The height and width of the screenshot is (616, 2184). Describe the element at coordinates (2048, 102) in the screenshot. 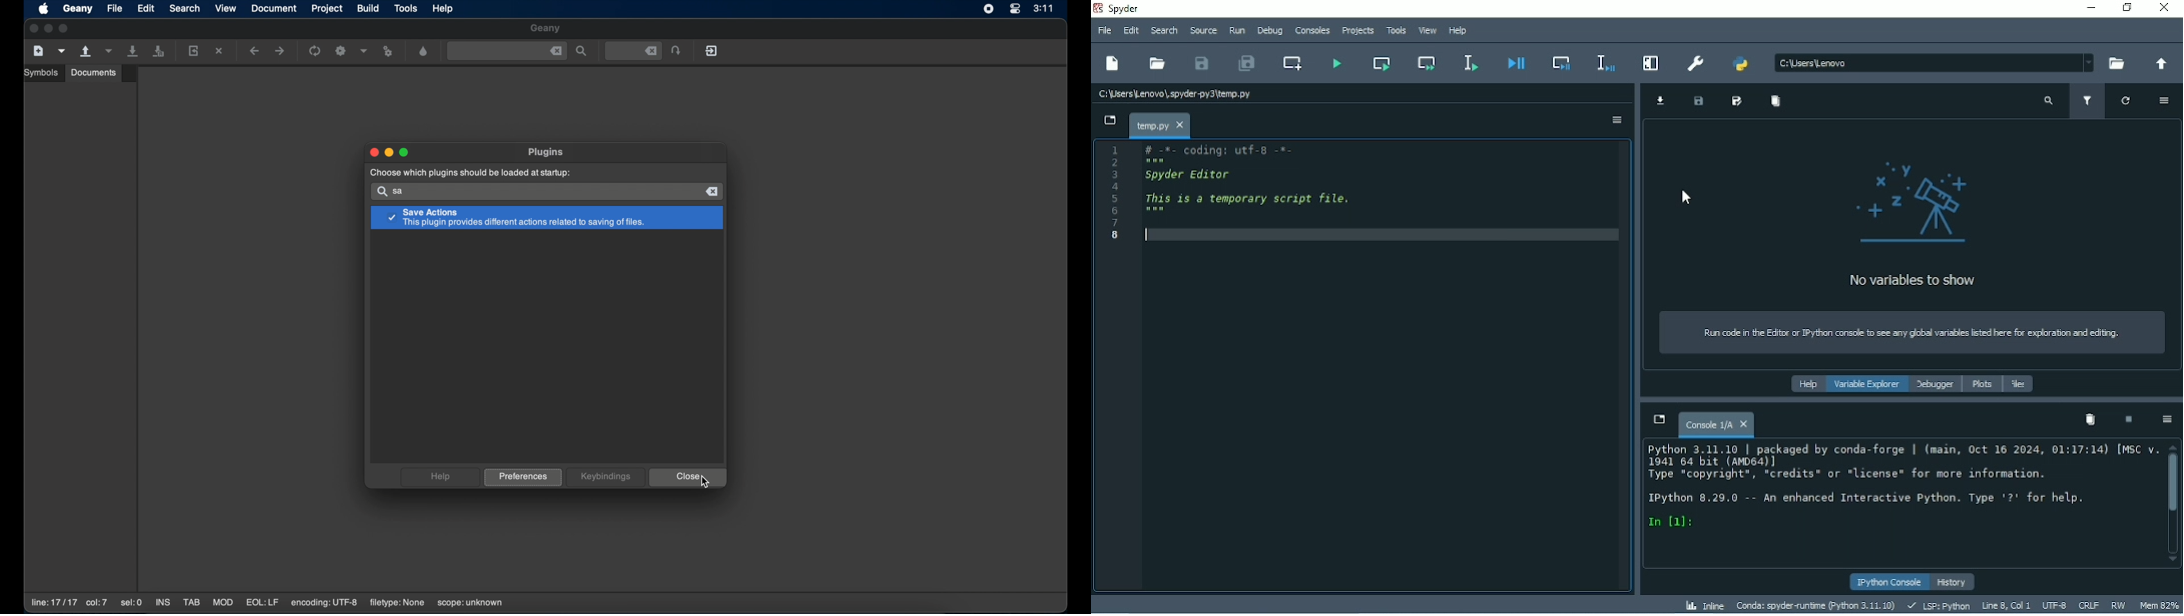

I see `Search variable names and types` at that location.